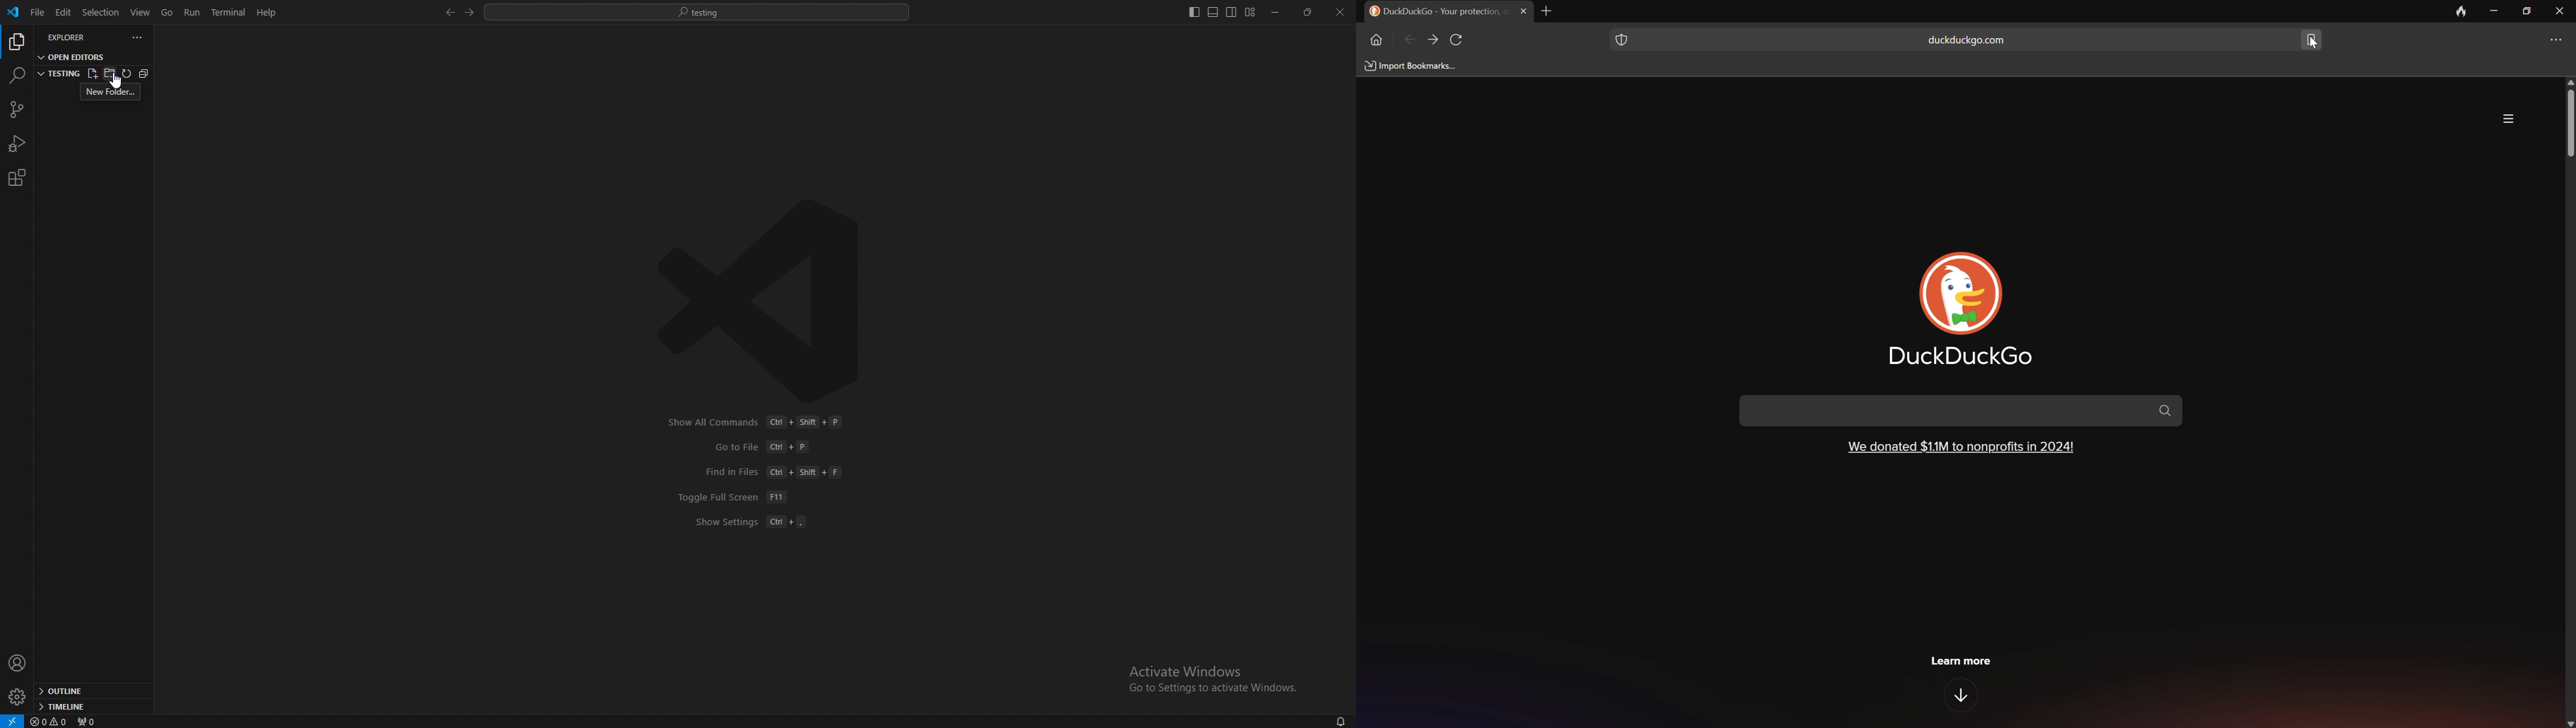  Describe the element at coordinates (2528, 9) in the screenshot. I see `Restore Down` at that location.